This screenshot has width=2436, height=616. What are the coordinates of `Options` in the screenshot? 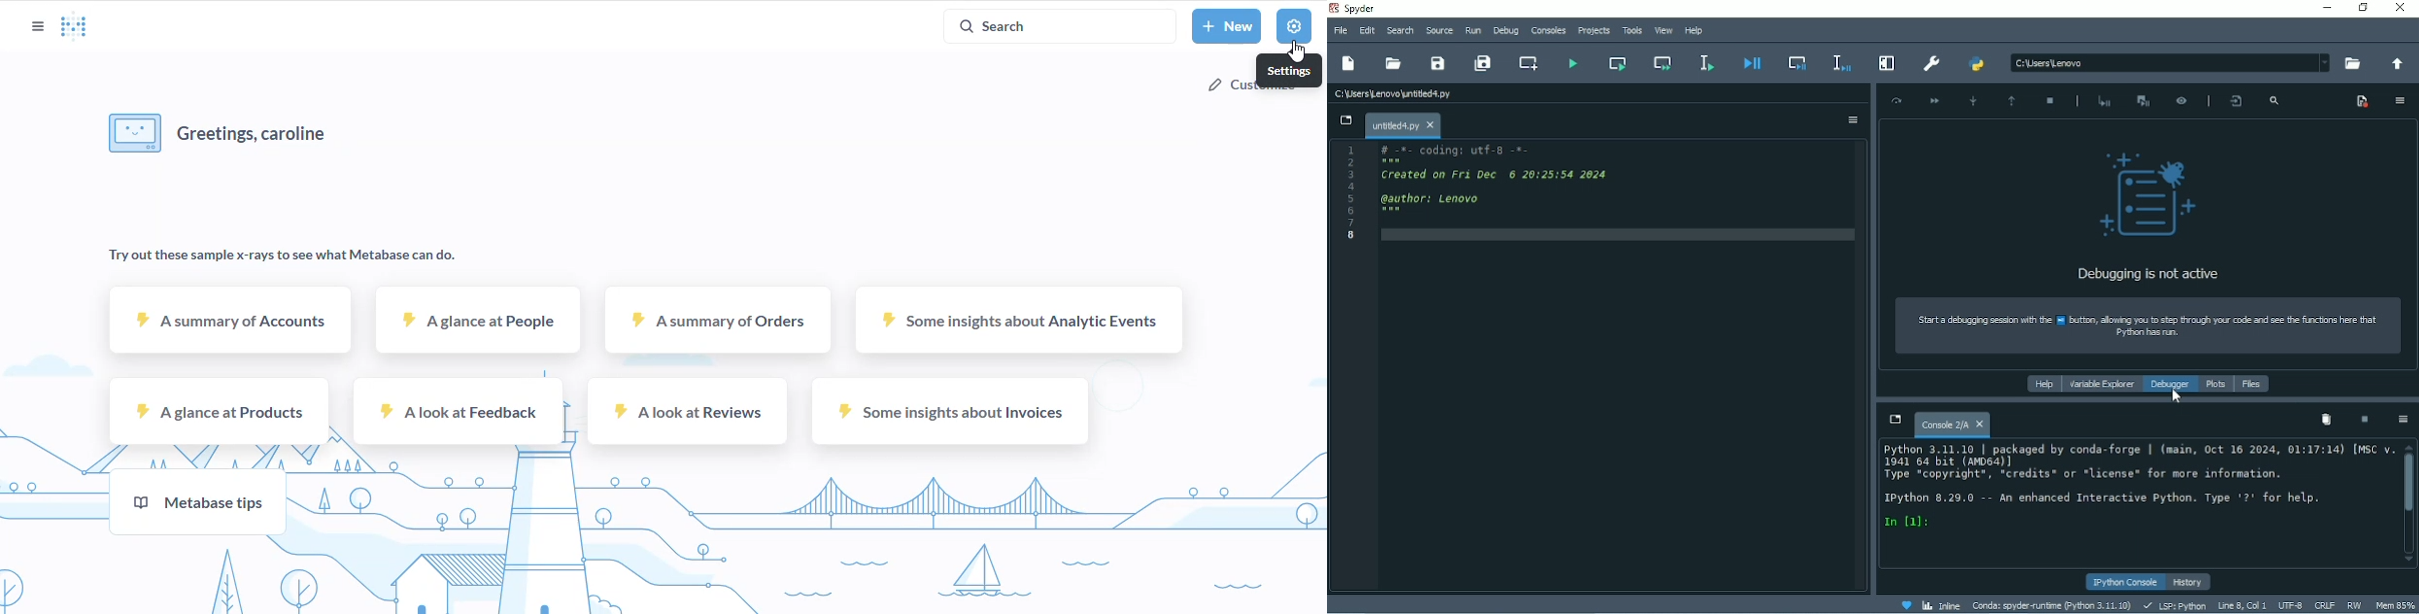 It's located at (2398, 102).